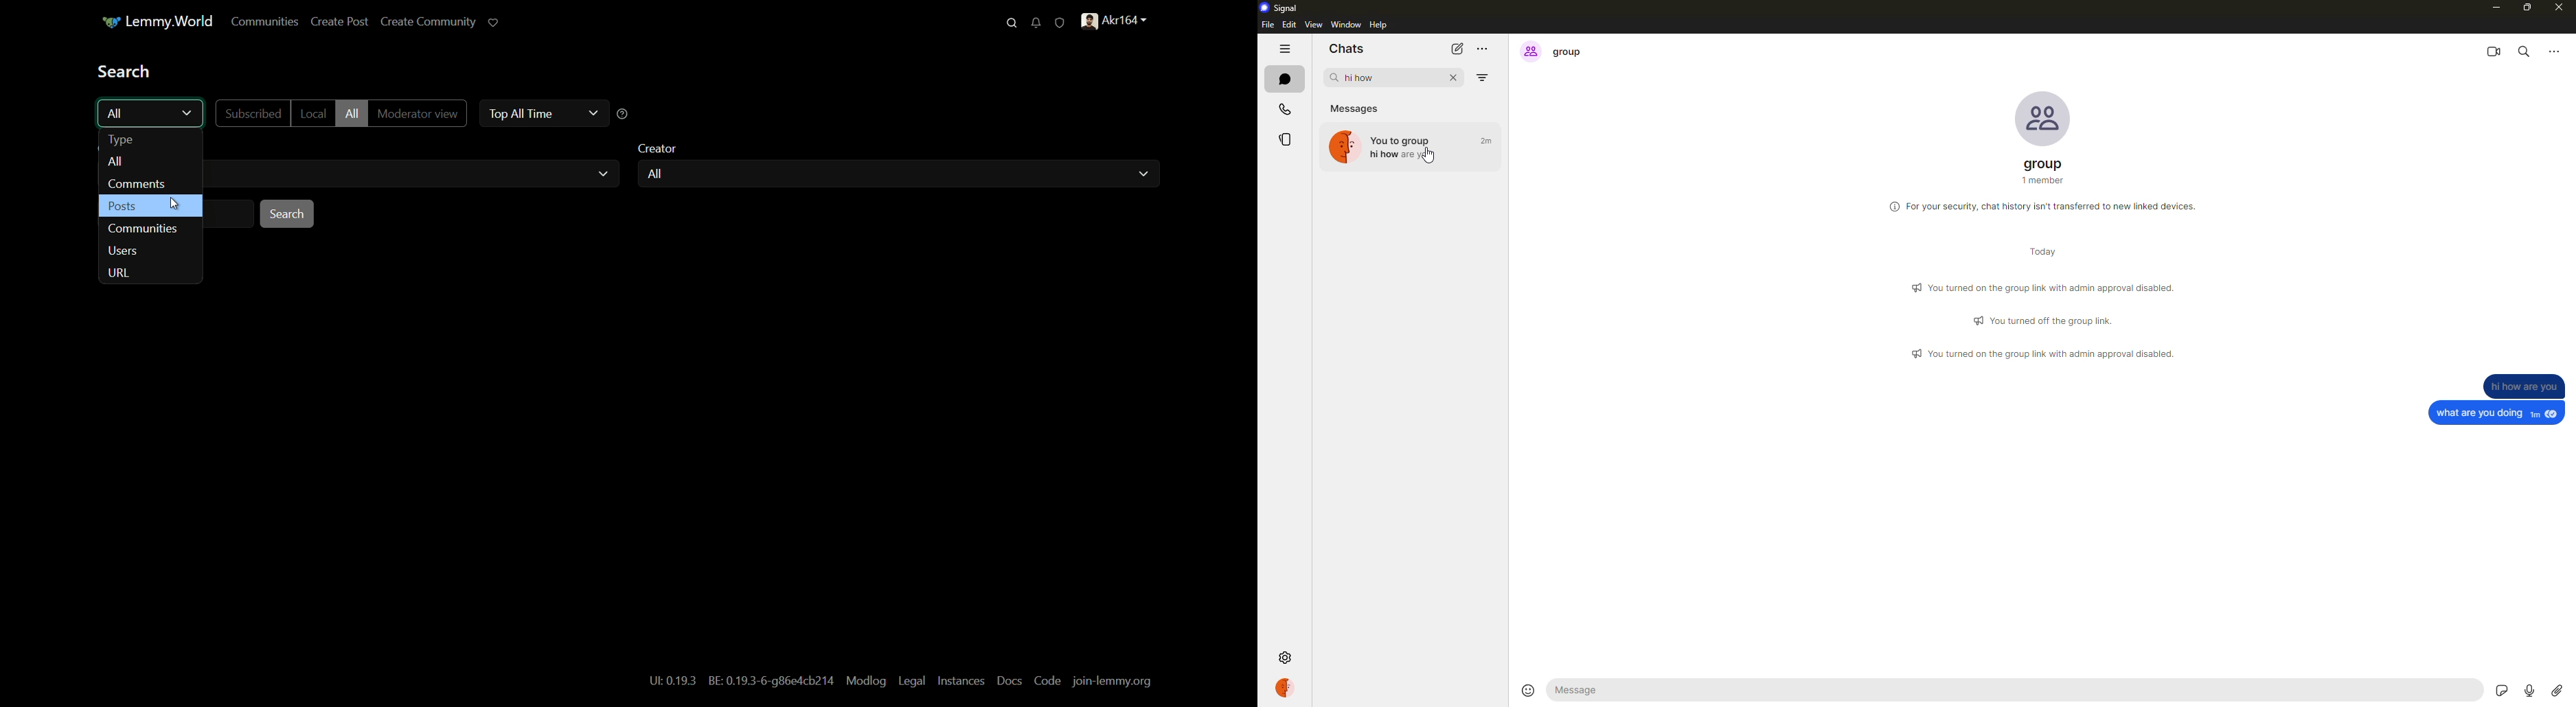 Image resolution: width=2576 pixels, height=728 pixels. I want to click on all, so click(654, 174).